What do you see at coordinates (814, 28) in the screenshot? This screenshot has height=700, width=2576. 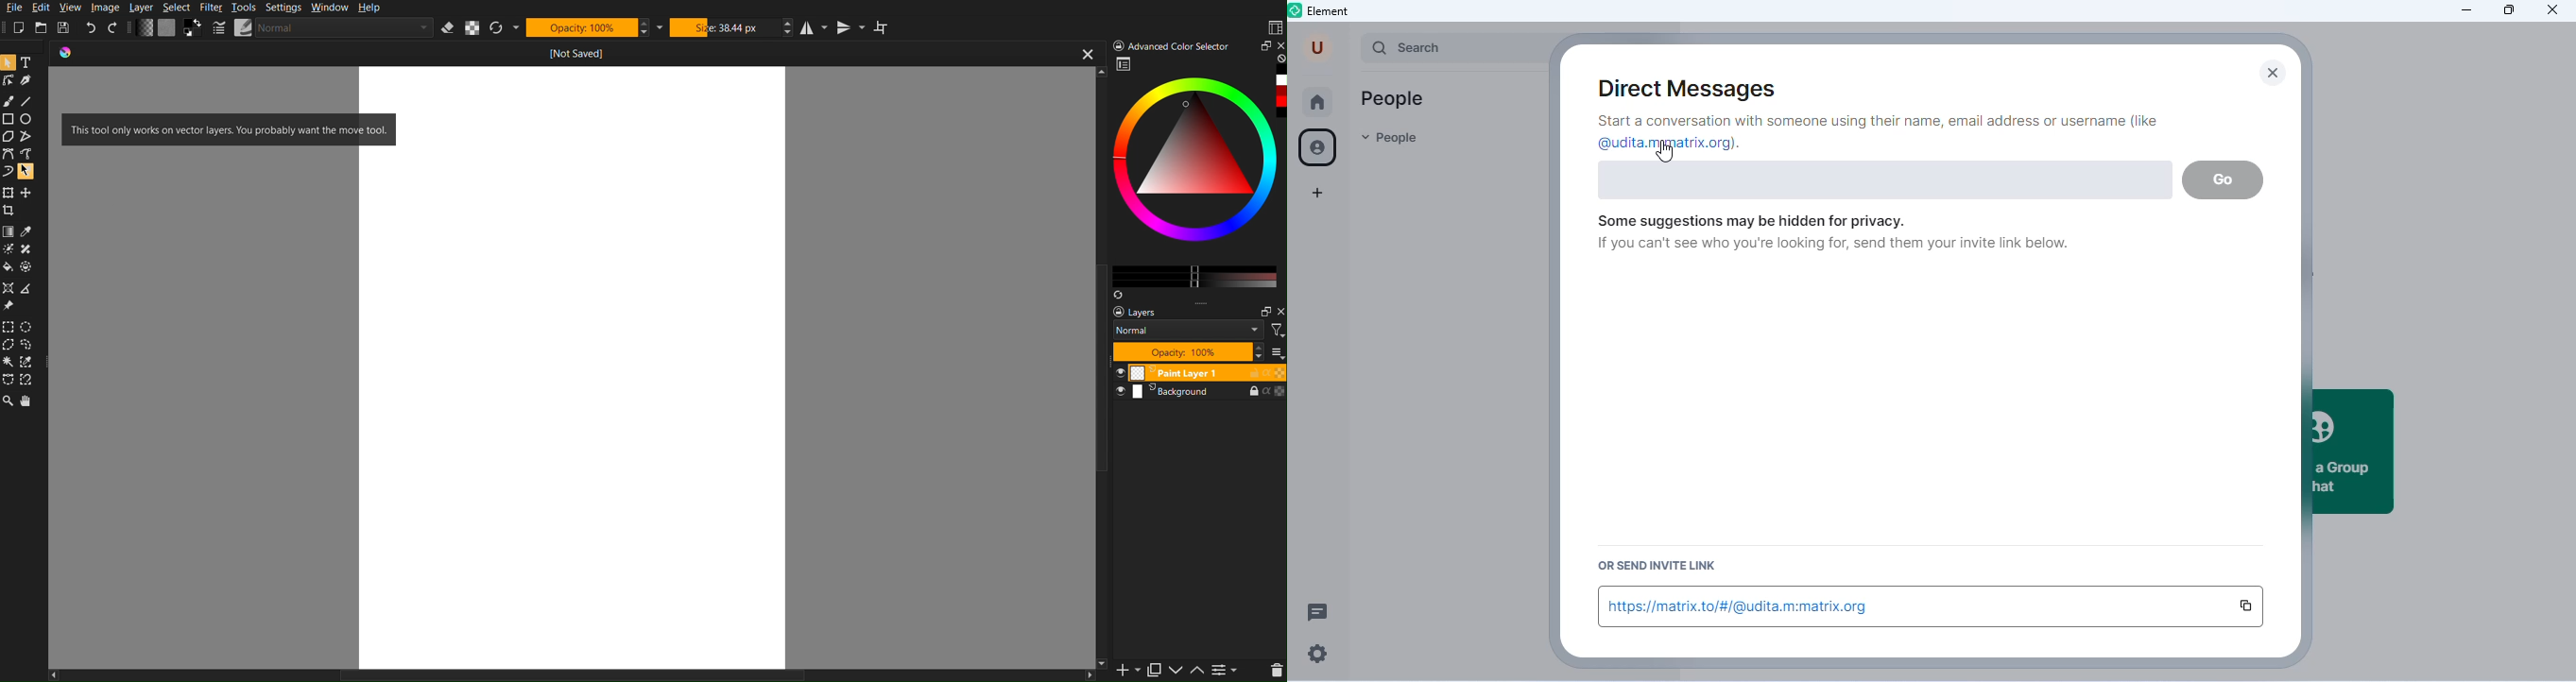 I see `Horizontal Mirror` at bounding box center [814, 28].